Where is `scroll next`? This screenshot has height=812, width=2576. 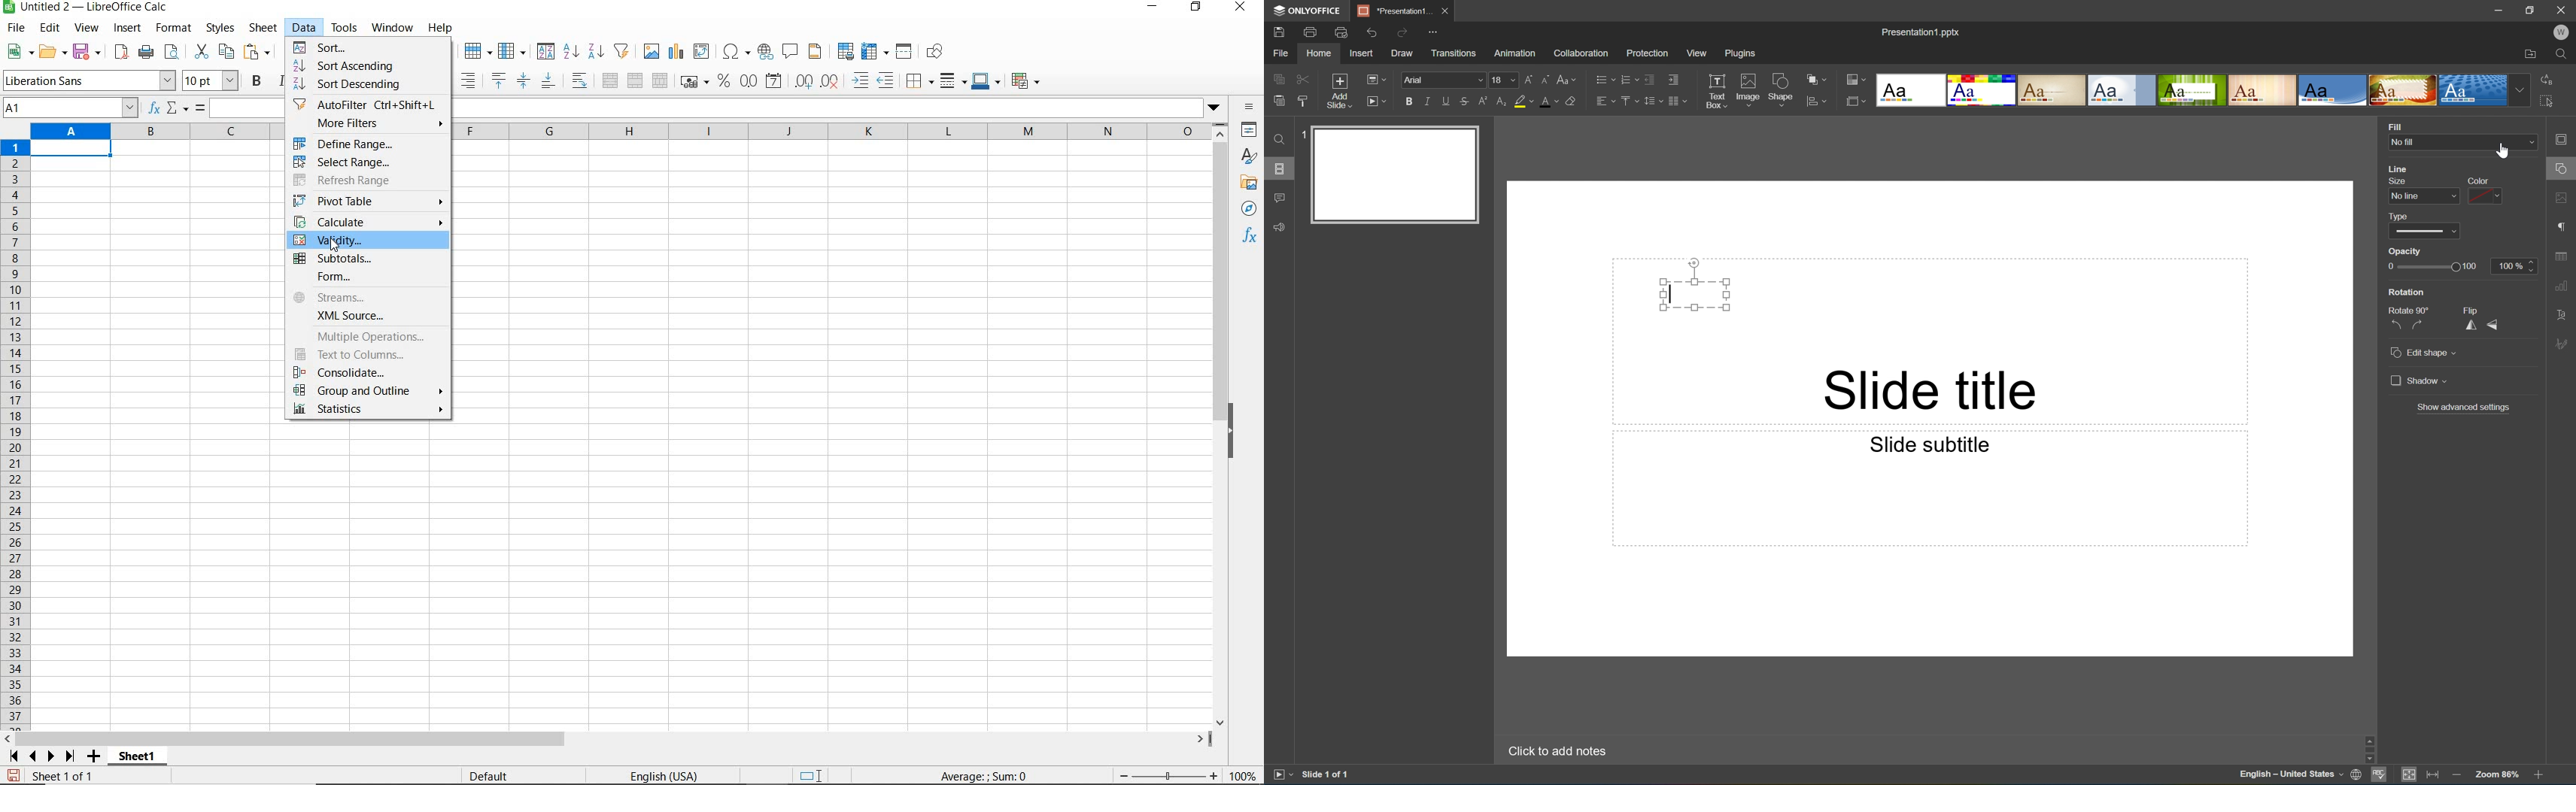 scroll next is located at coordinates (38, 756).